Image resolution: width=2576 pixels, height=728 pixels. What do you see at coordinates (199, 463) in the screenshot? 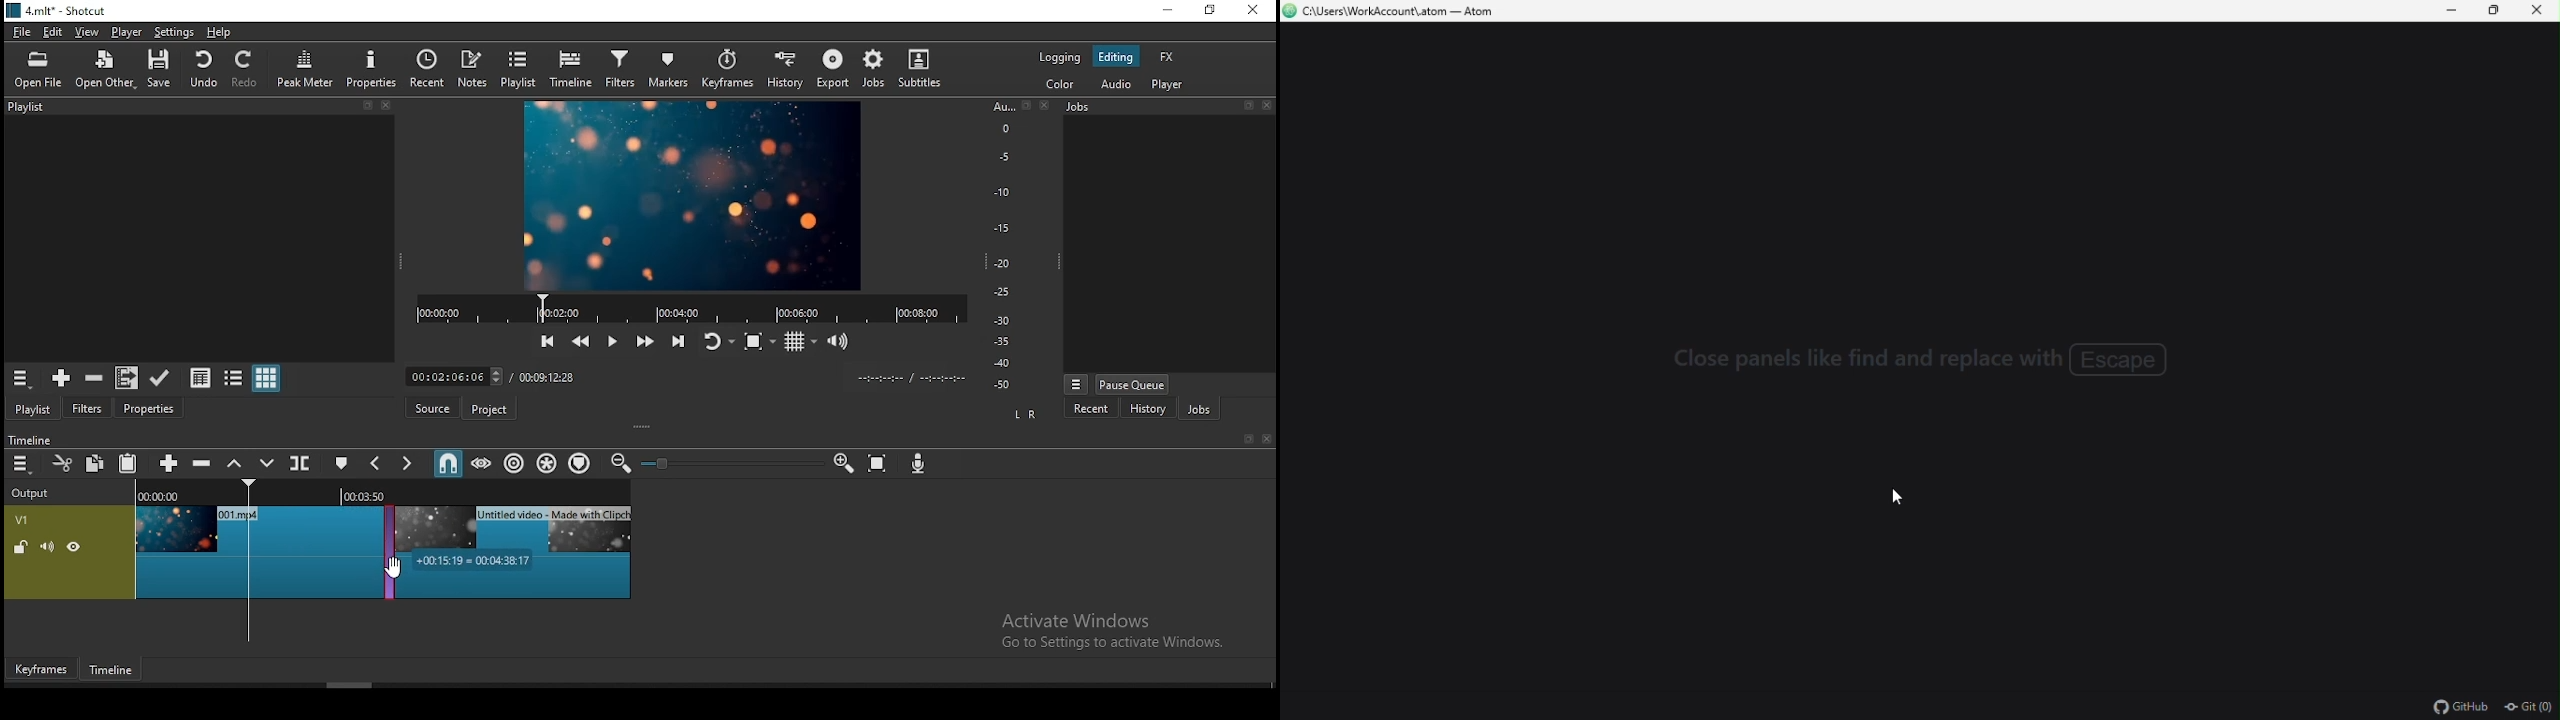
I see `ripple delete` at bounding box center [199, 463].